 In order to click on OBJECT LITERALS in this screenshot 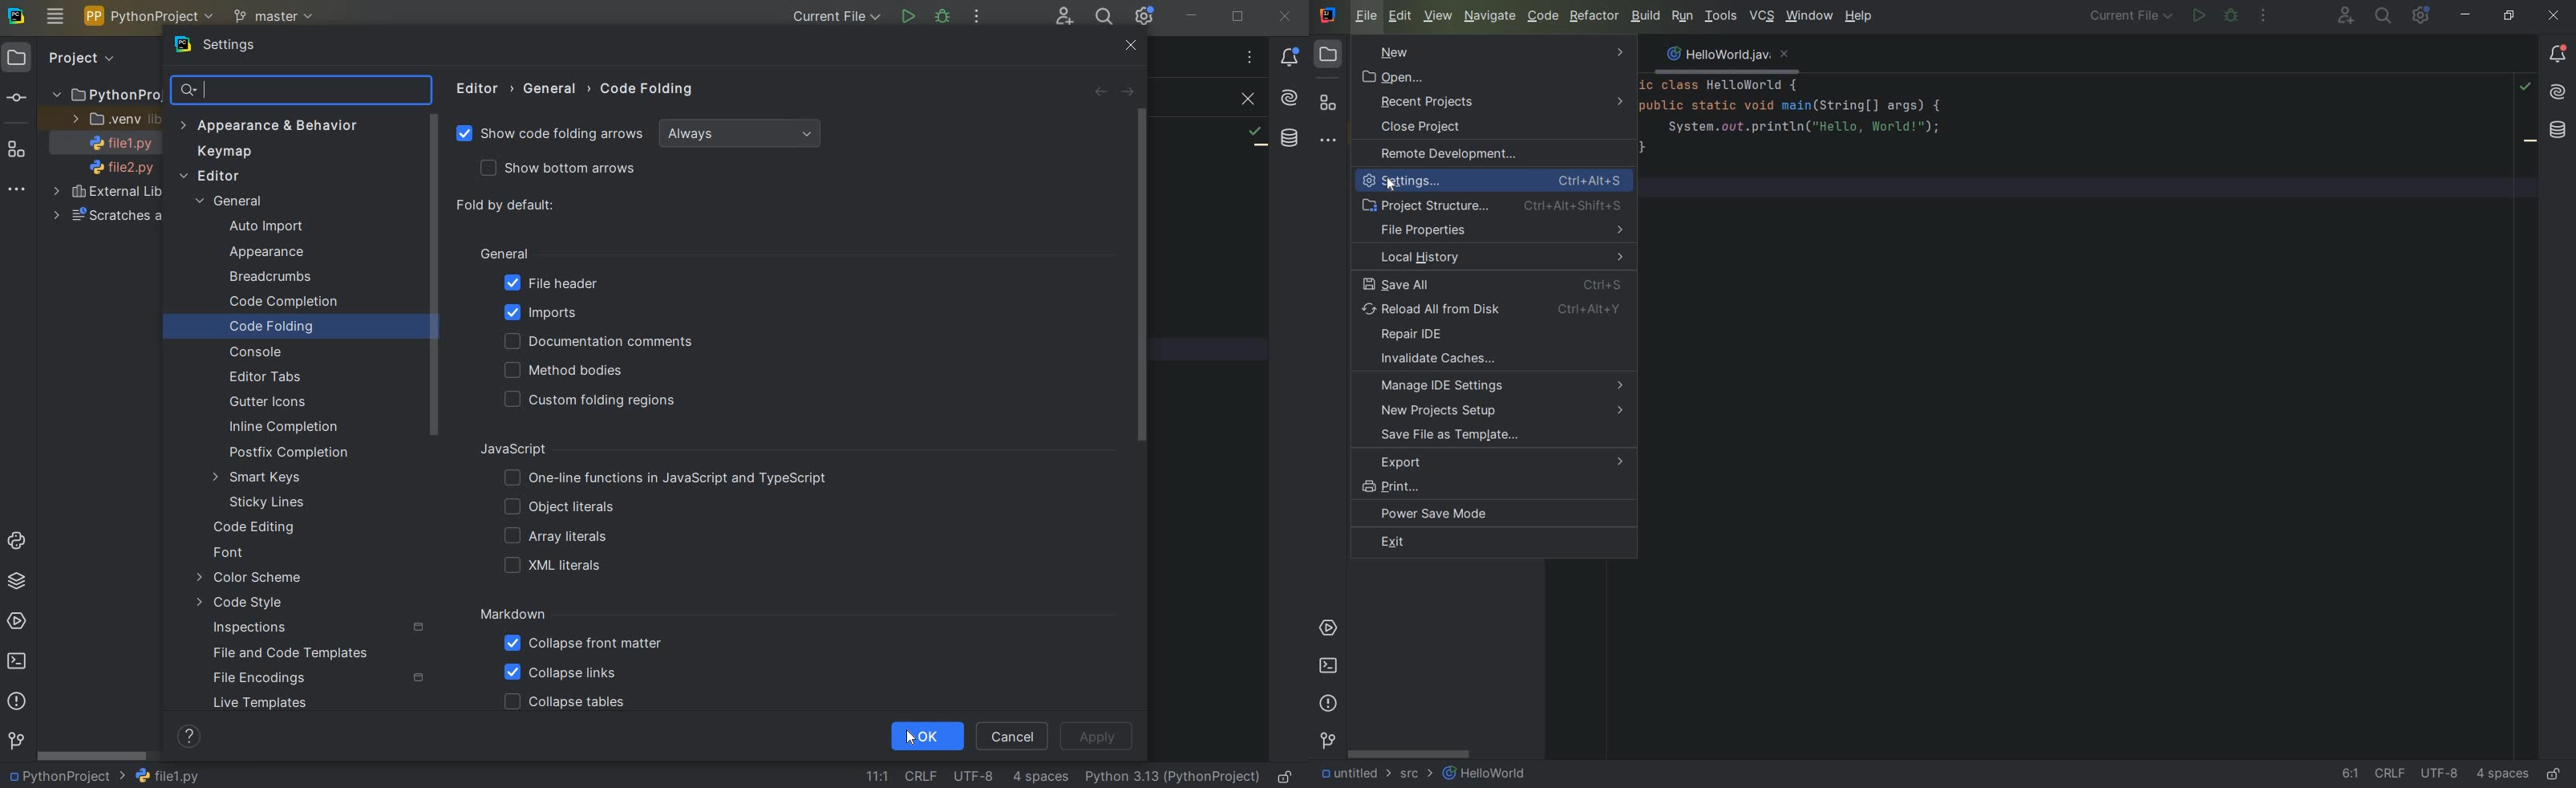, I will do `click(556, 508)`.